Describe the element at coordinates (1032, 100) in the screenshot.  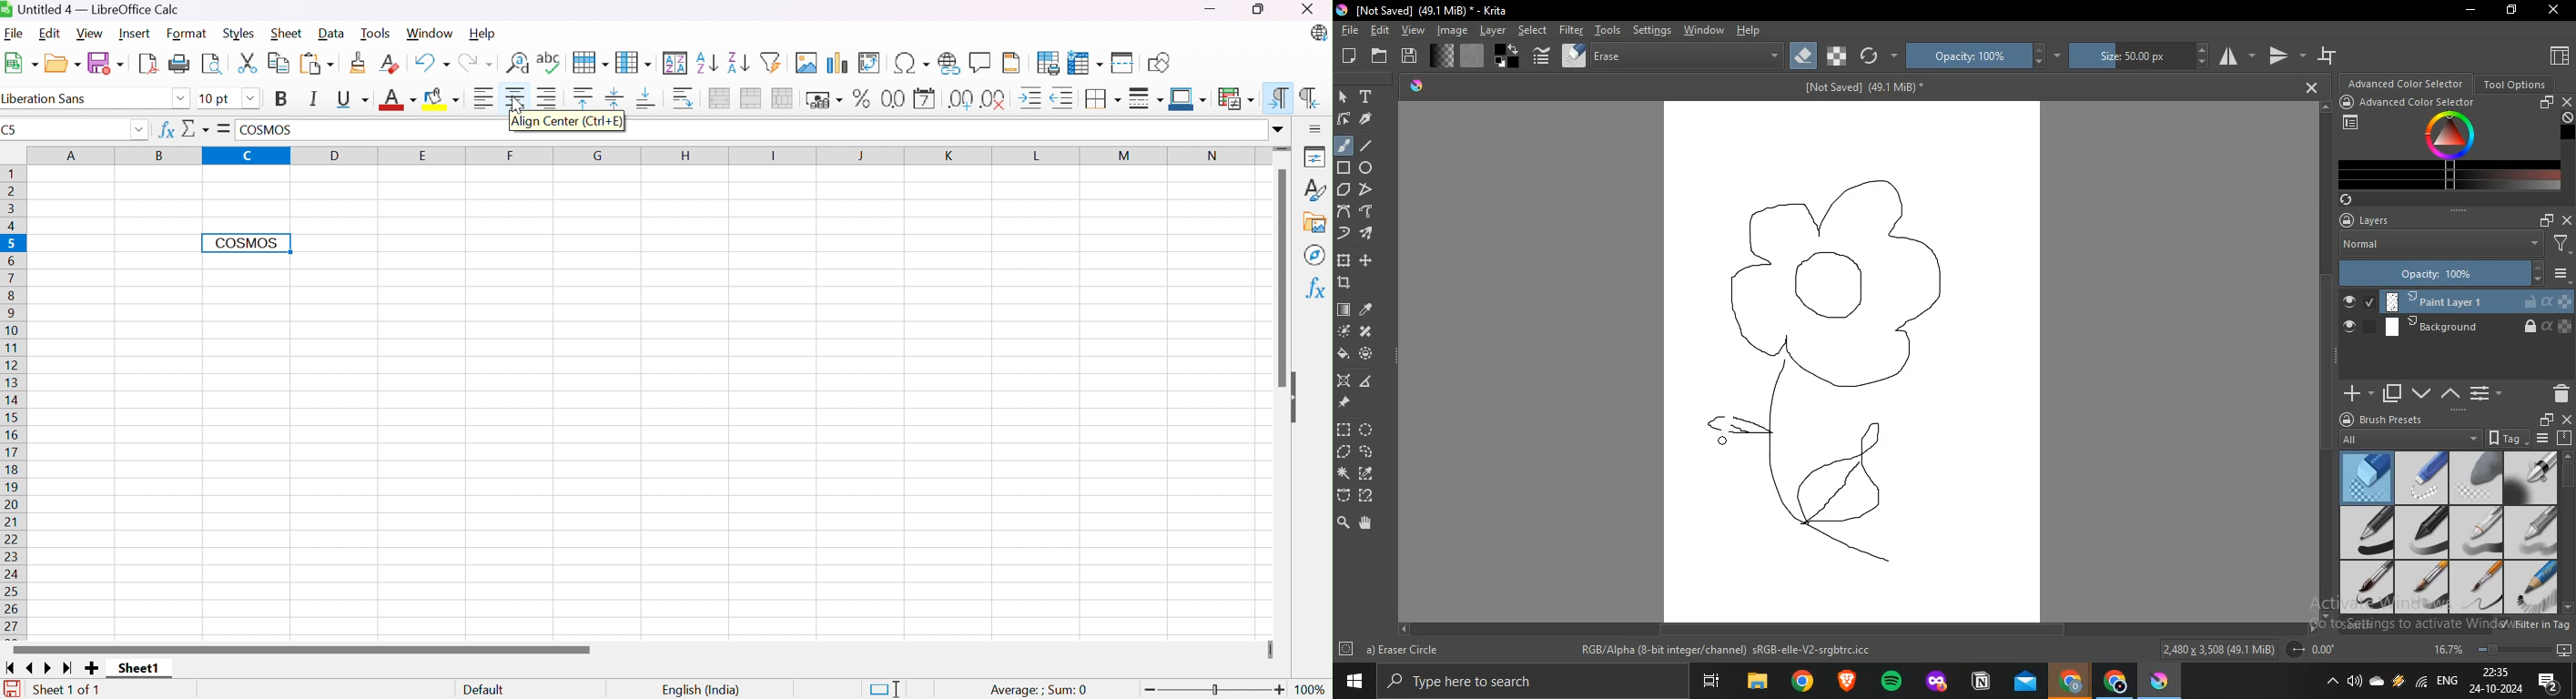
I see `Increase Indent` at that location.